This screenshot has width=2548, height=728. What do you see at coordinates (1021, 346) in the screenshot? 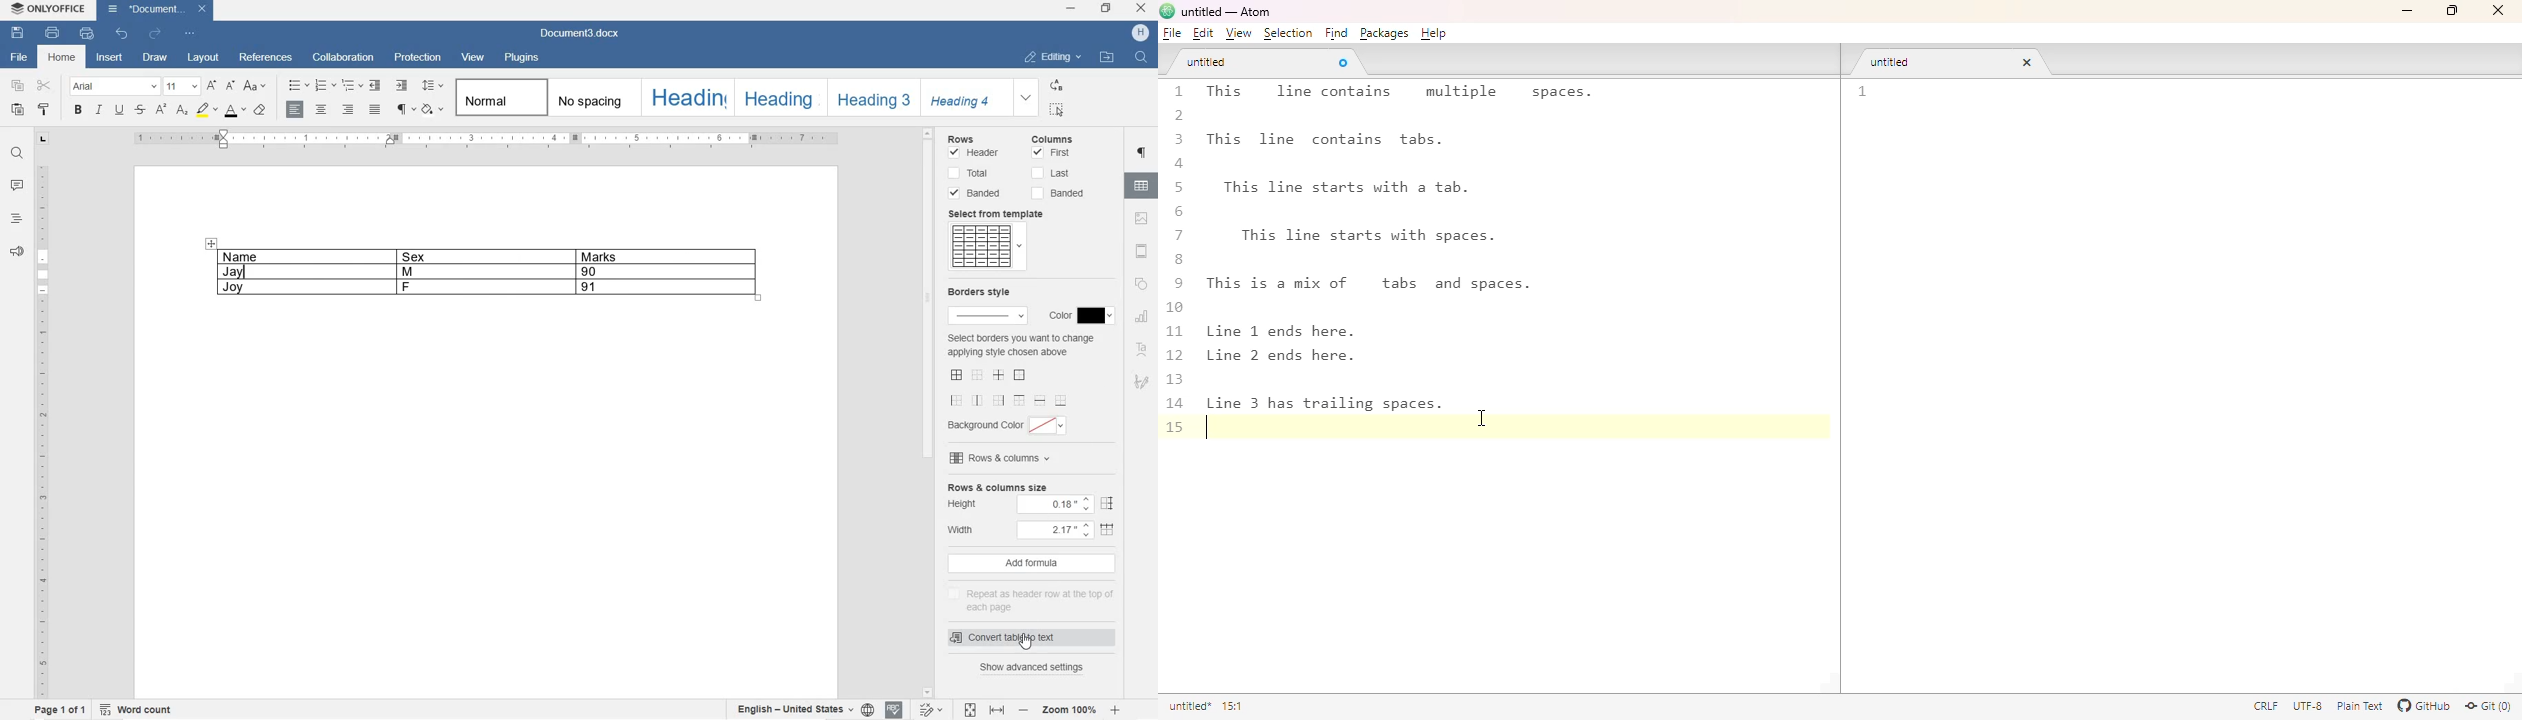
I see `select borders you want to change applying style chose above` at bounding box center [1021, 346].